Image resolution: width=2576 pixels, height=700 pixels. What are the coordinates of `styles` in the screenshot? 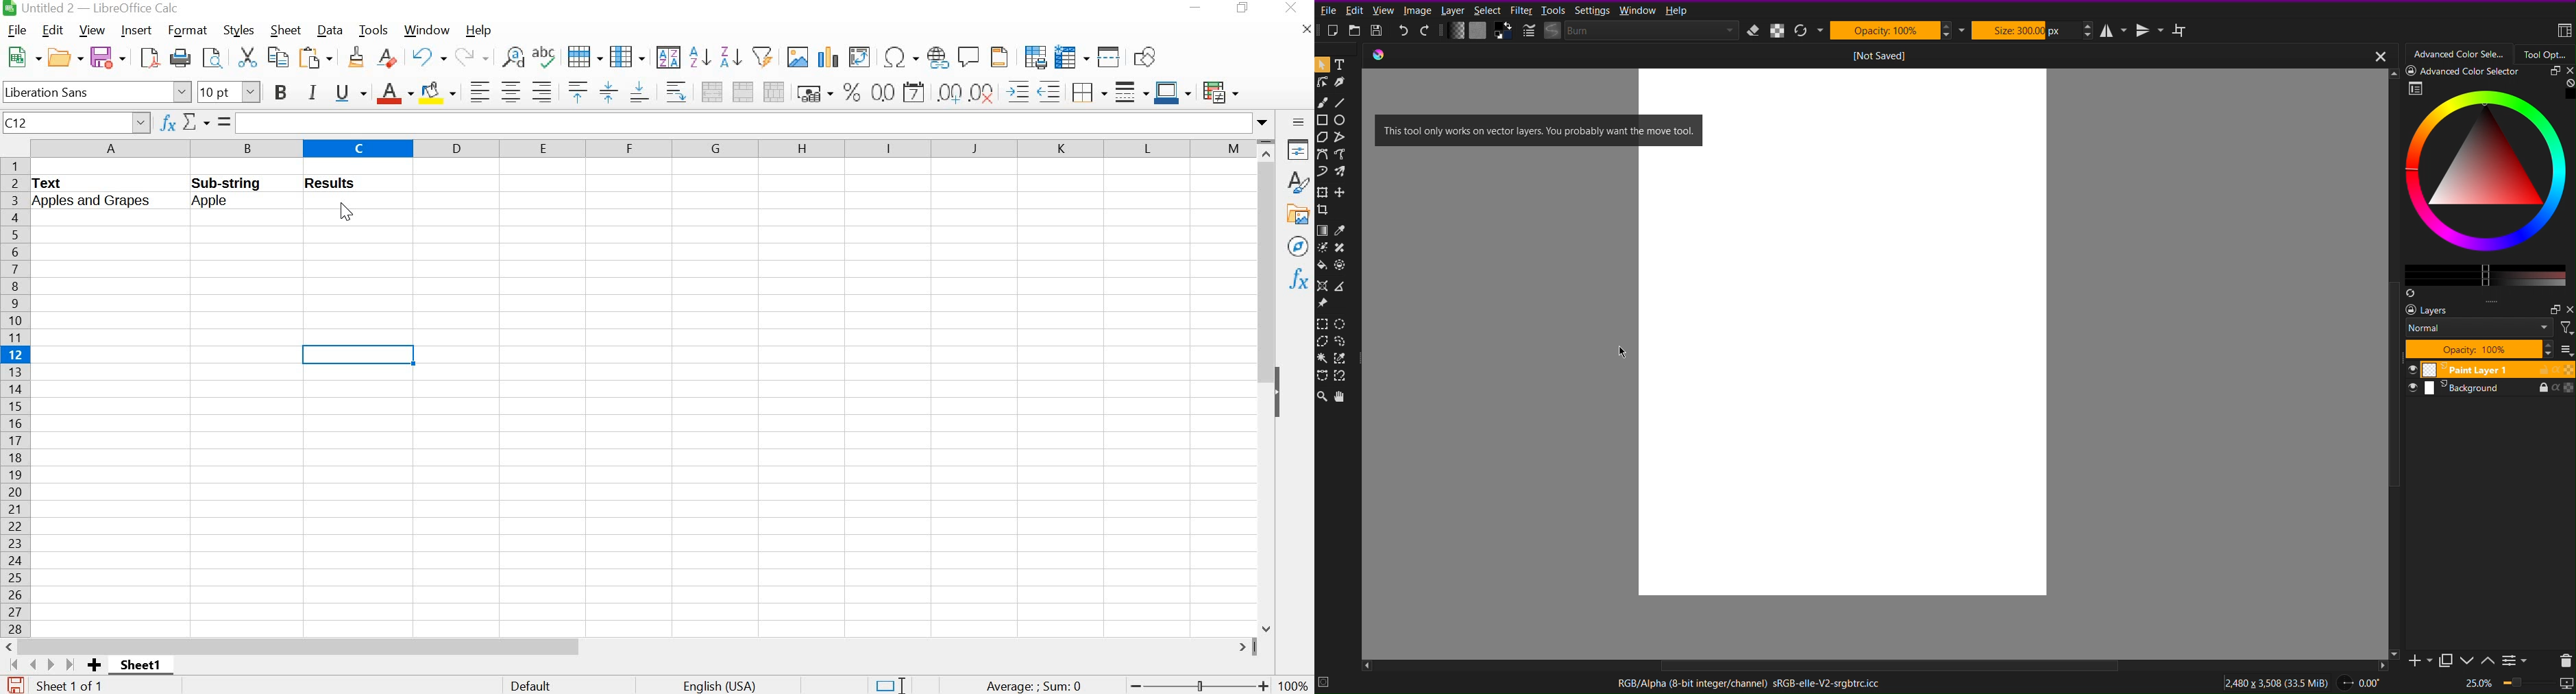 It's located at (1297, 182).